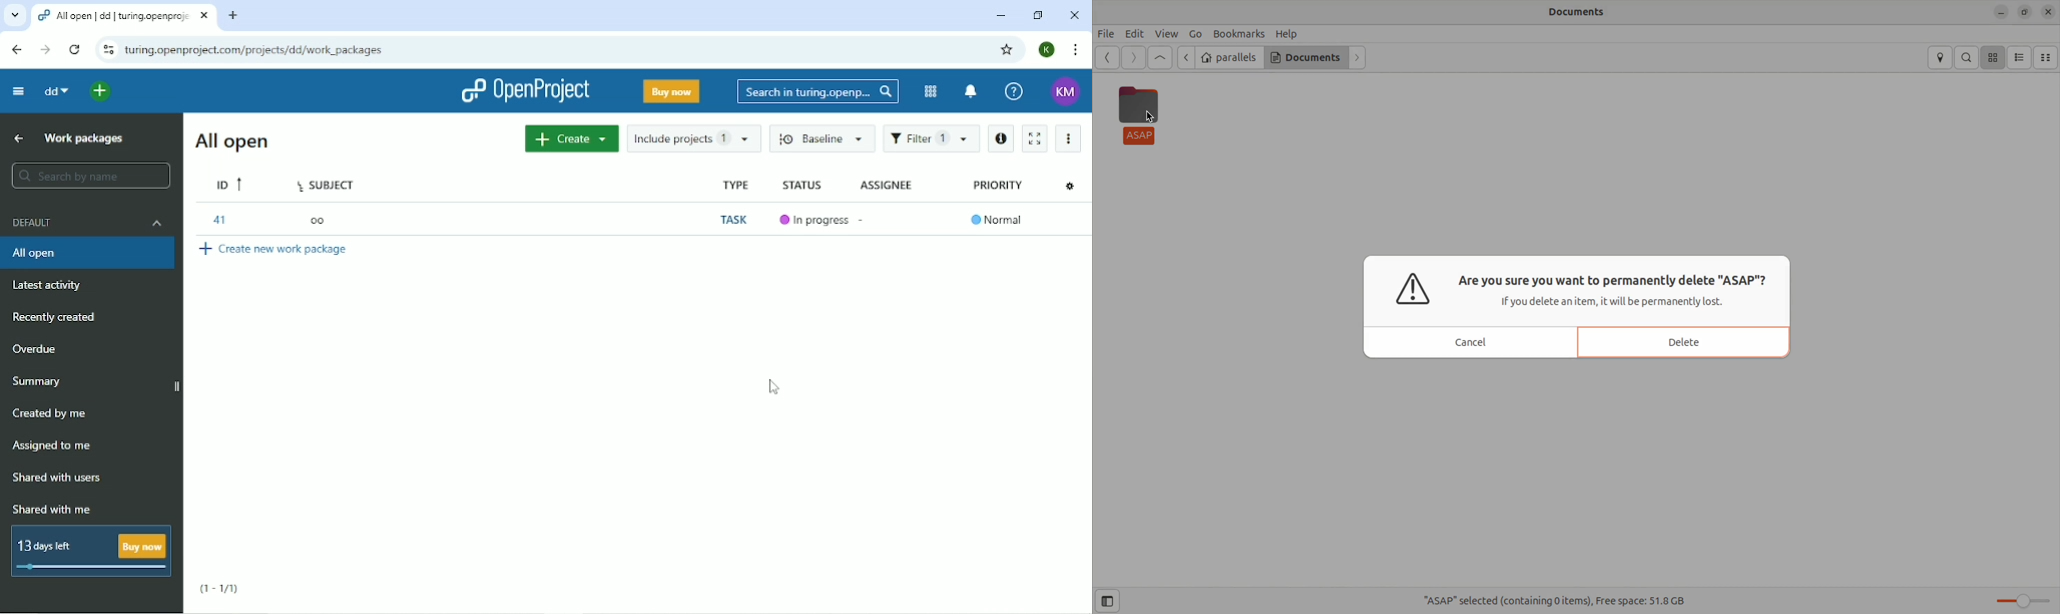 The image size is (2072, 616). Describe the element at coordinates (1069, 186) in the screenshot. I see `Configure view` at that location.